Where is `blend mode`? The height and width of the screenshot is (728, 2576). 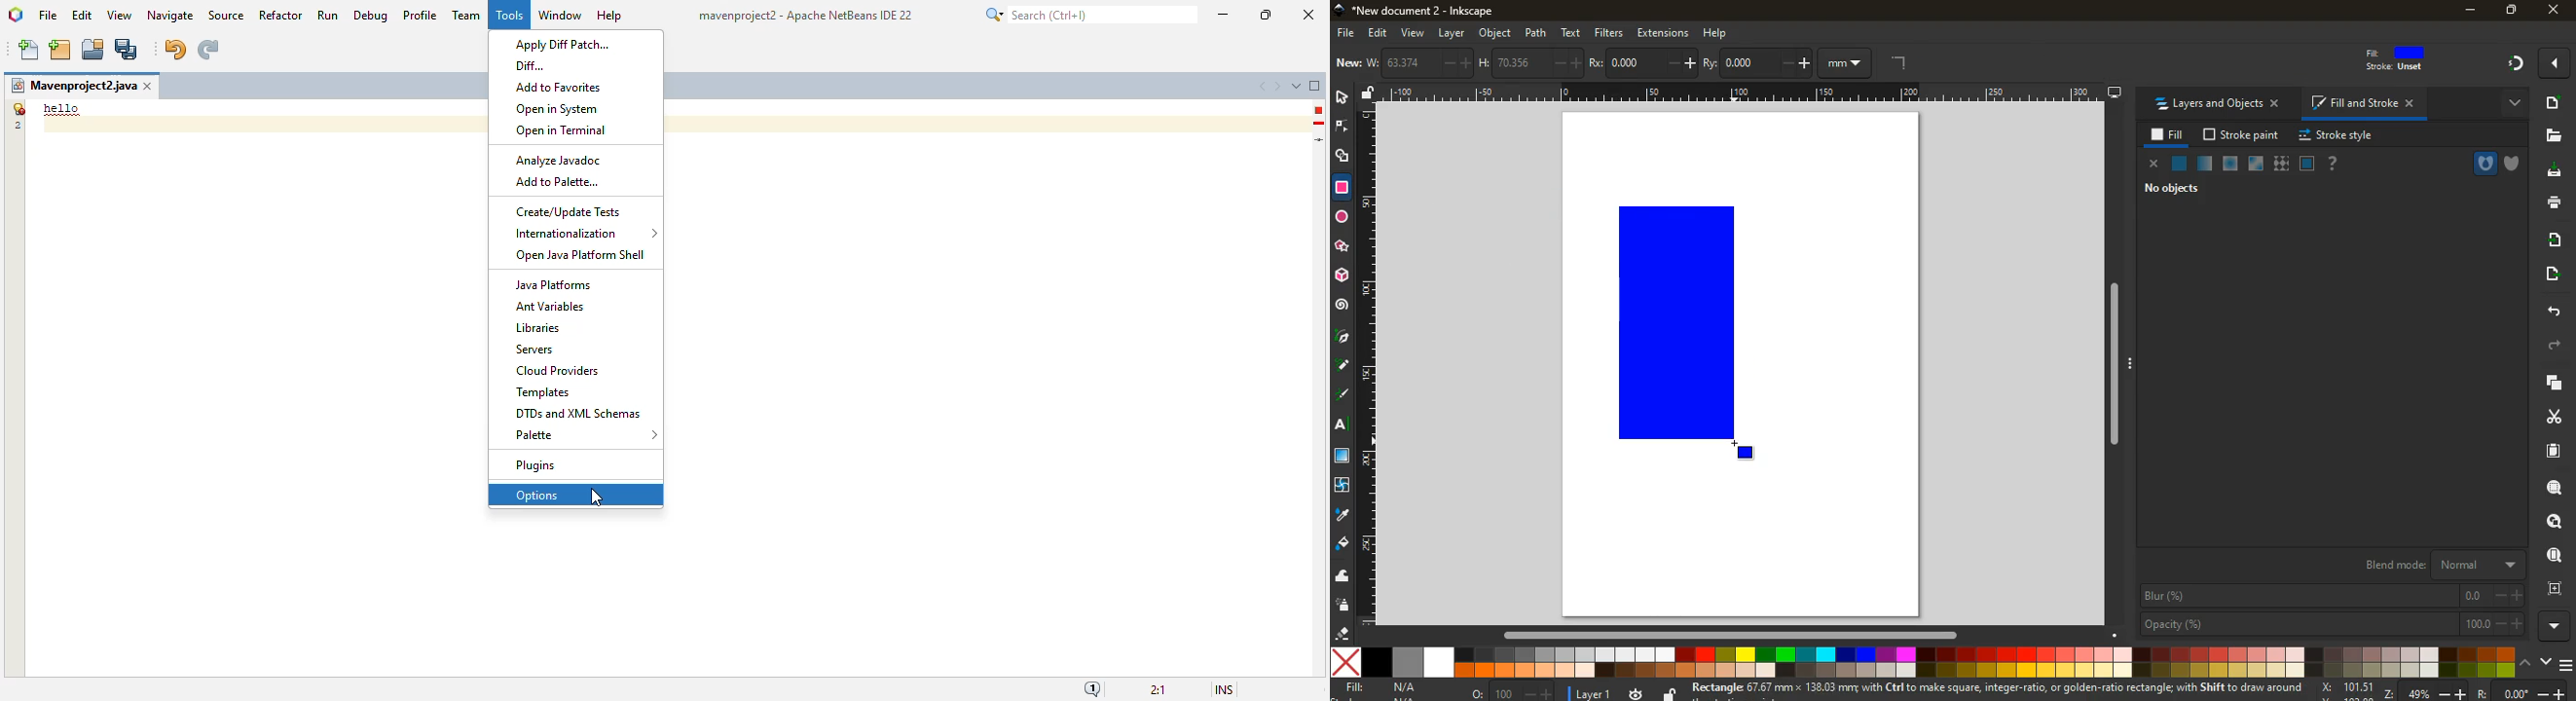
blend mode is located at coordinates (2445, 564).